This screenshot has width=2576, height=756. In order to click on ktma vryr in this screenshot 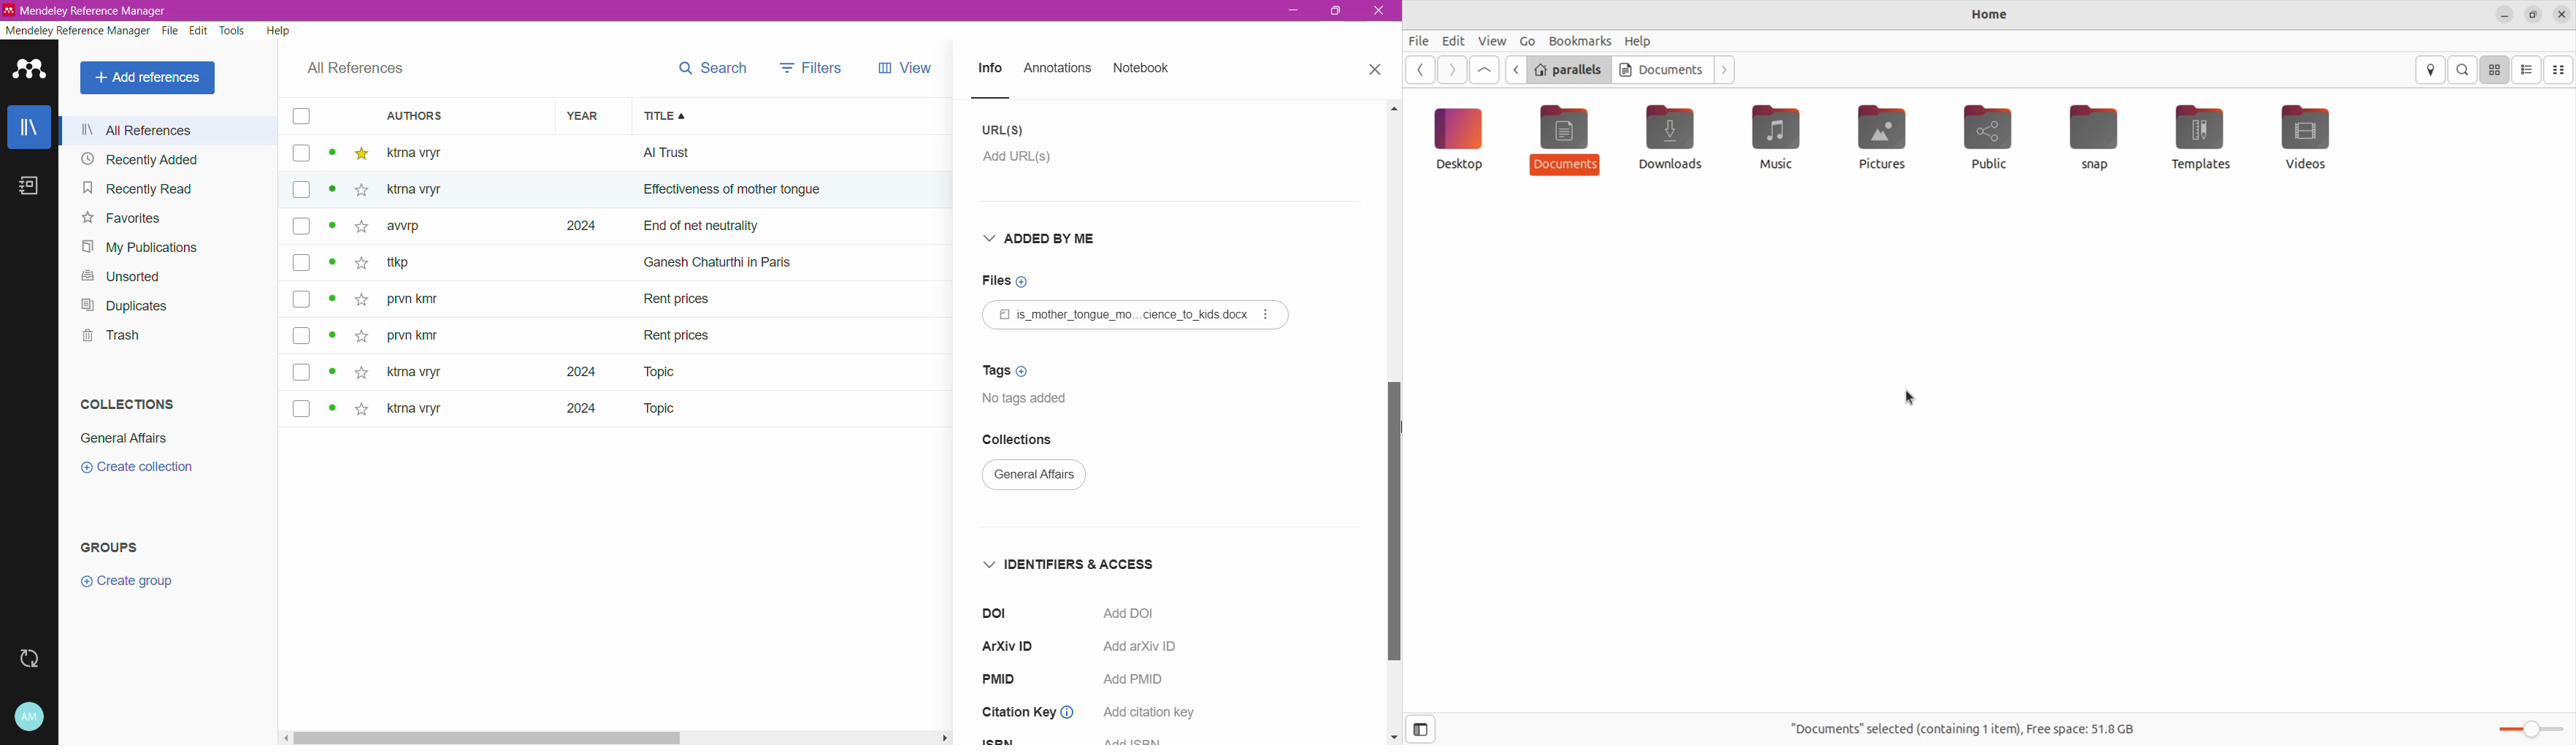, I will do `click(415, 412)`.